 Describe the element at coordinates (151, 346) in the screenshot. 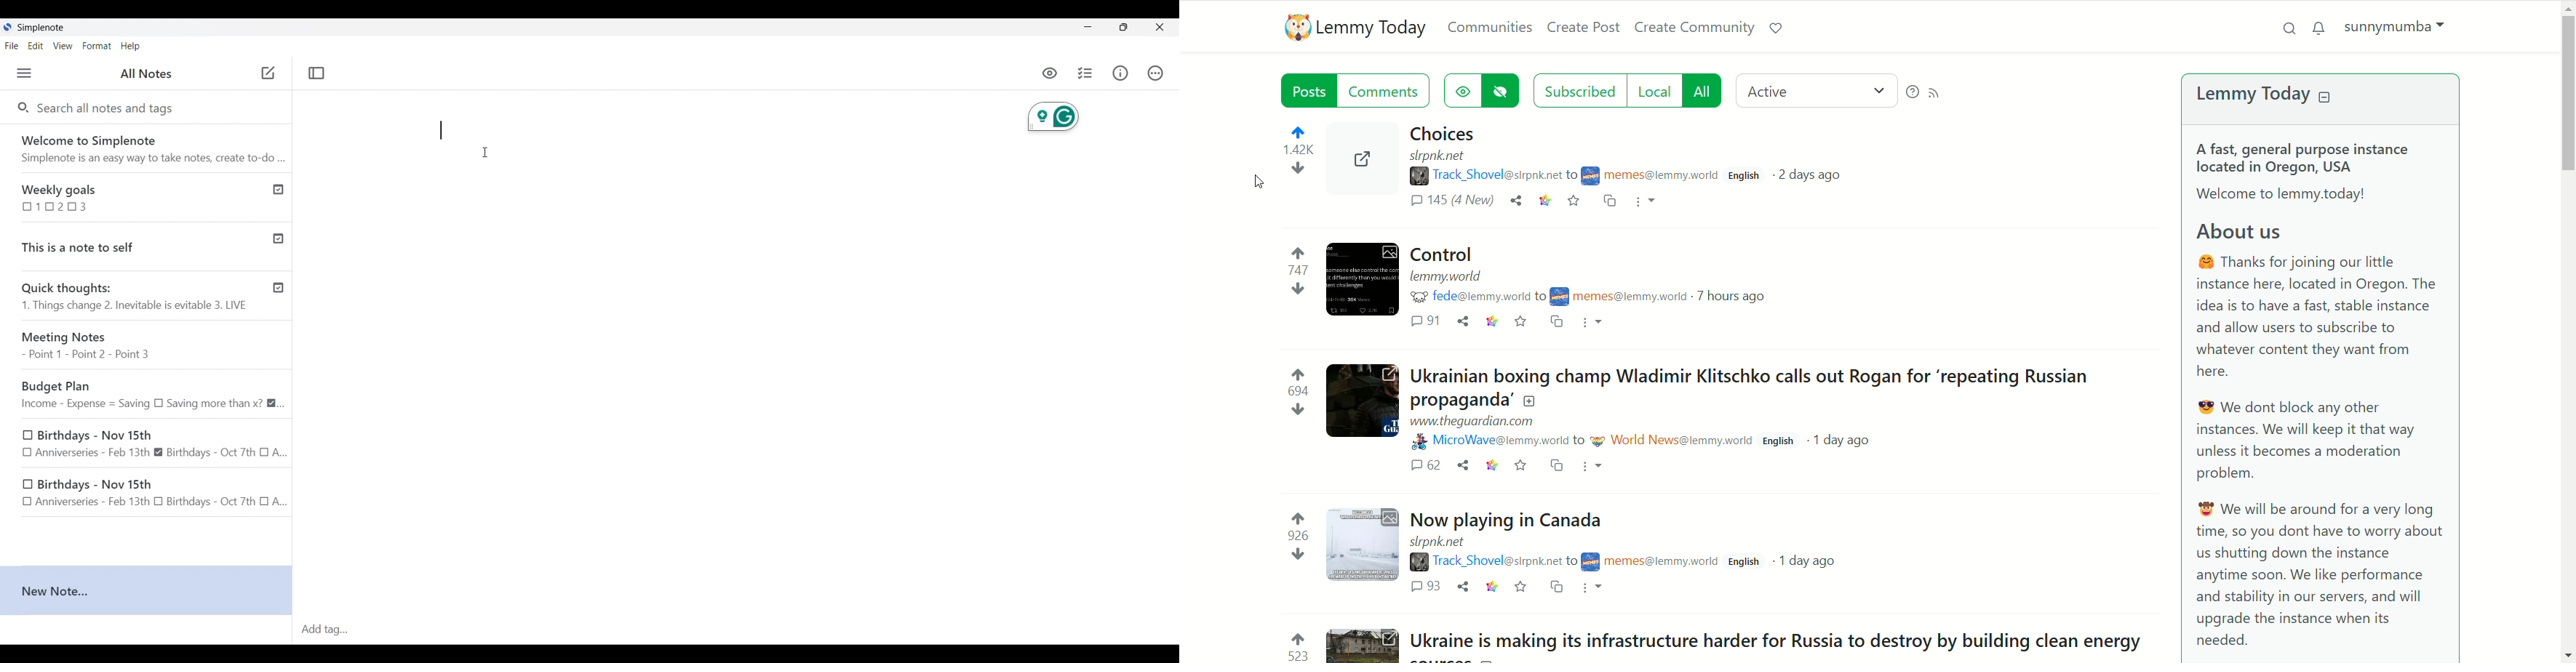

I see `Meeting Notes - Point 1 - Point 2 - Point 3` at that location.